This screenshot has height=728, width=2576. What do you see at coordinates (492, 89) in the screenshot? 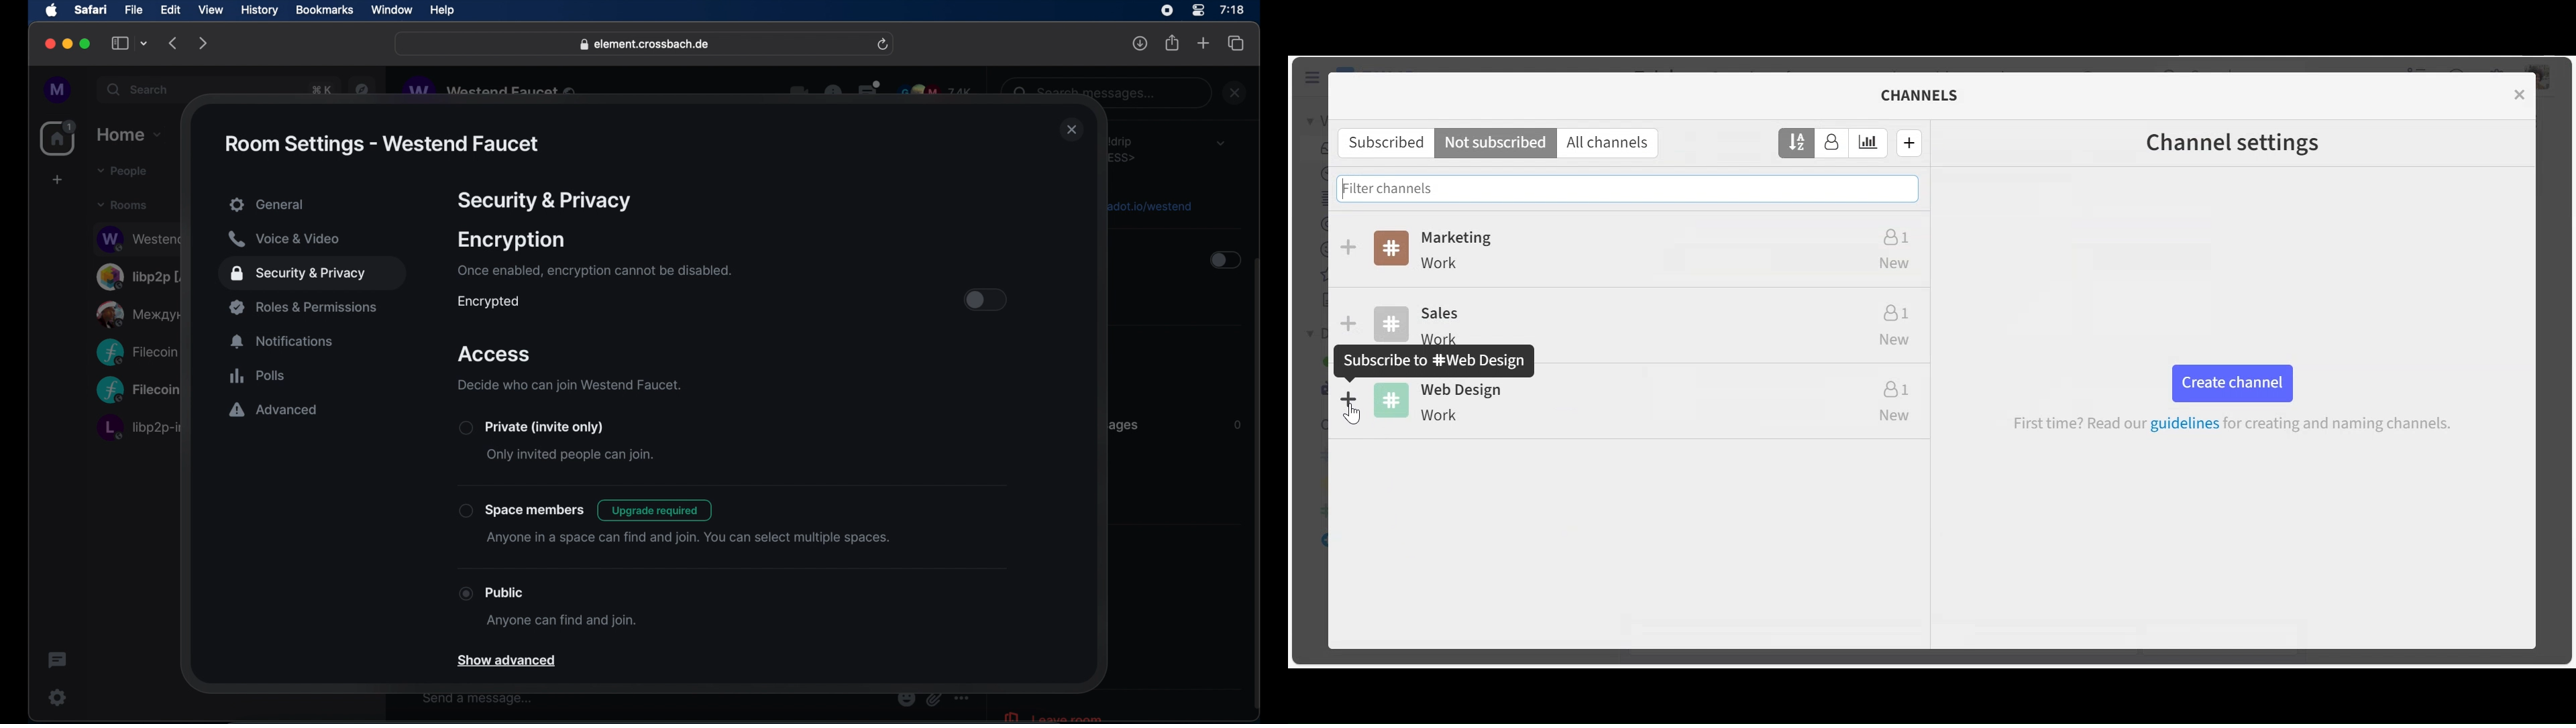
I see `obscure` at bounding box center [492, 89].